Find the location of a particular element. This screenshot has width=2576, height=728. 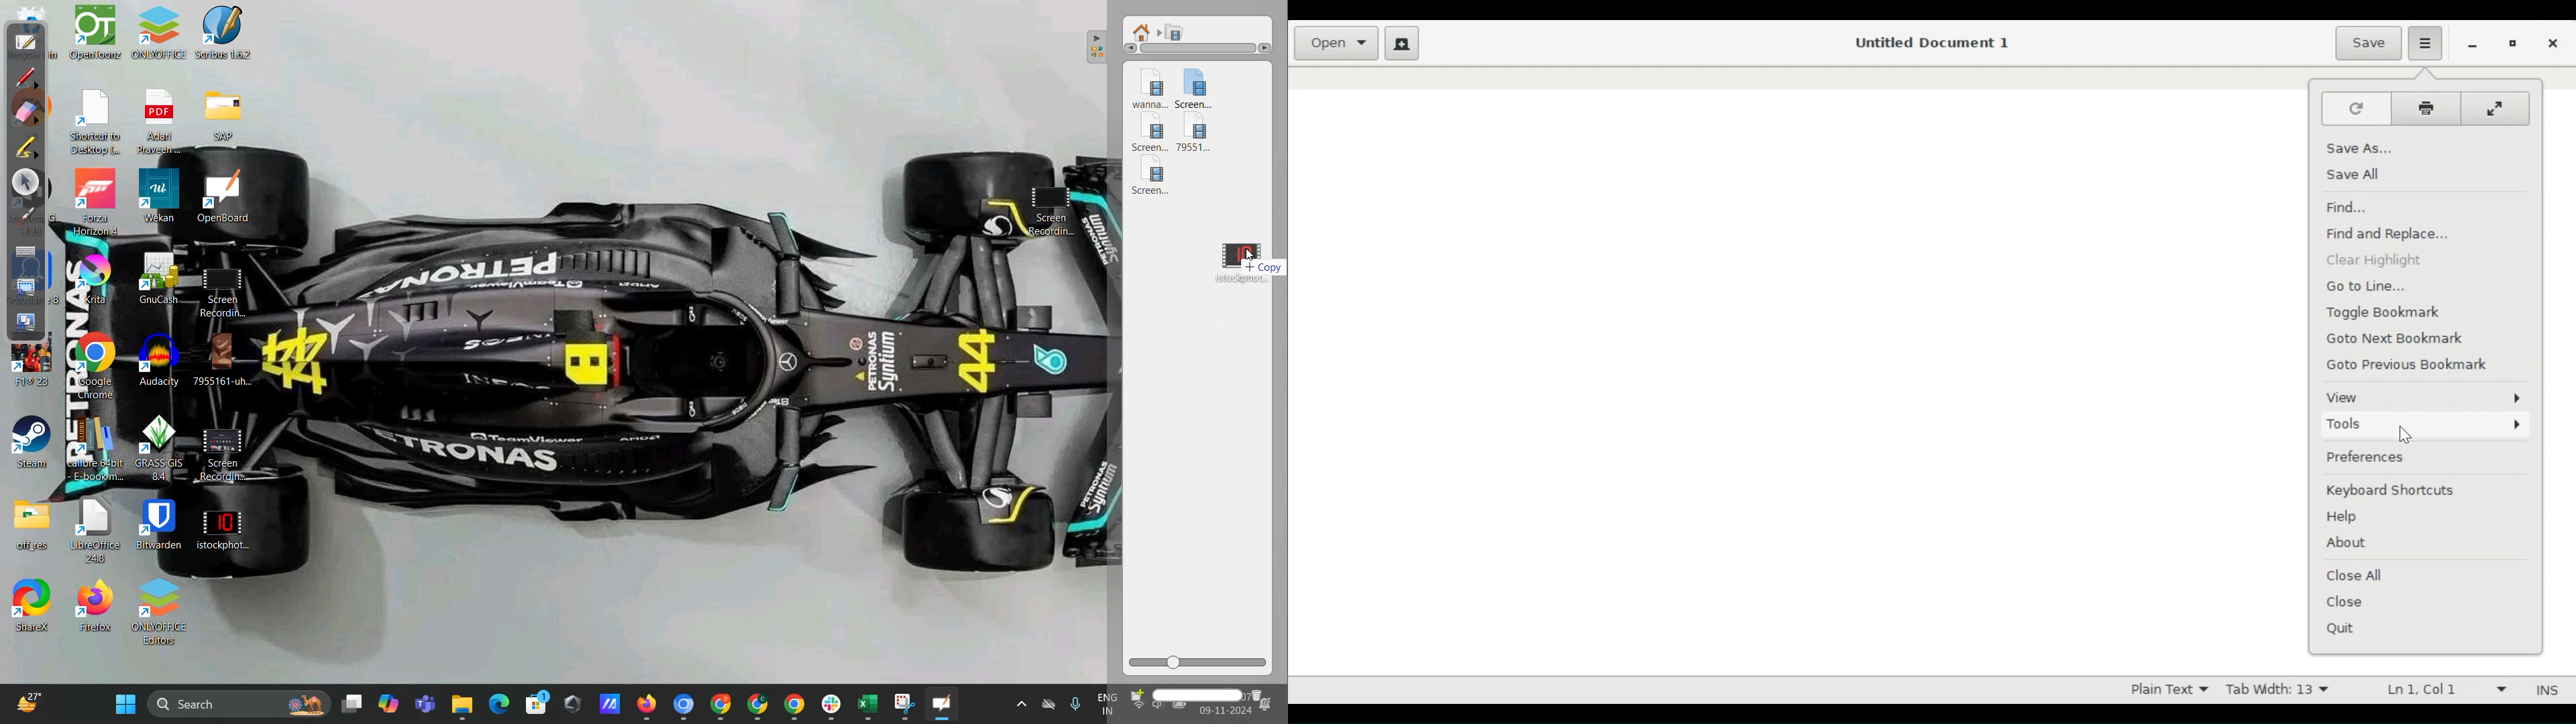

Print is located at coordinates (2429, 107).